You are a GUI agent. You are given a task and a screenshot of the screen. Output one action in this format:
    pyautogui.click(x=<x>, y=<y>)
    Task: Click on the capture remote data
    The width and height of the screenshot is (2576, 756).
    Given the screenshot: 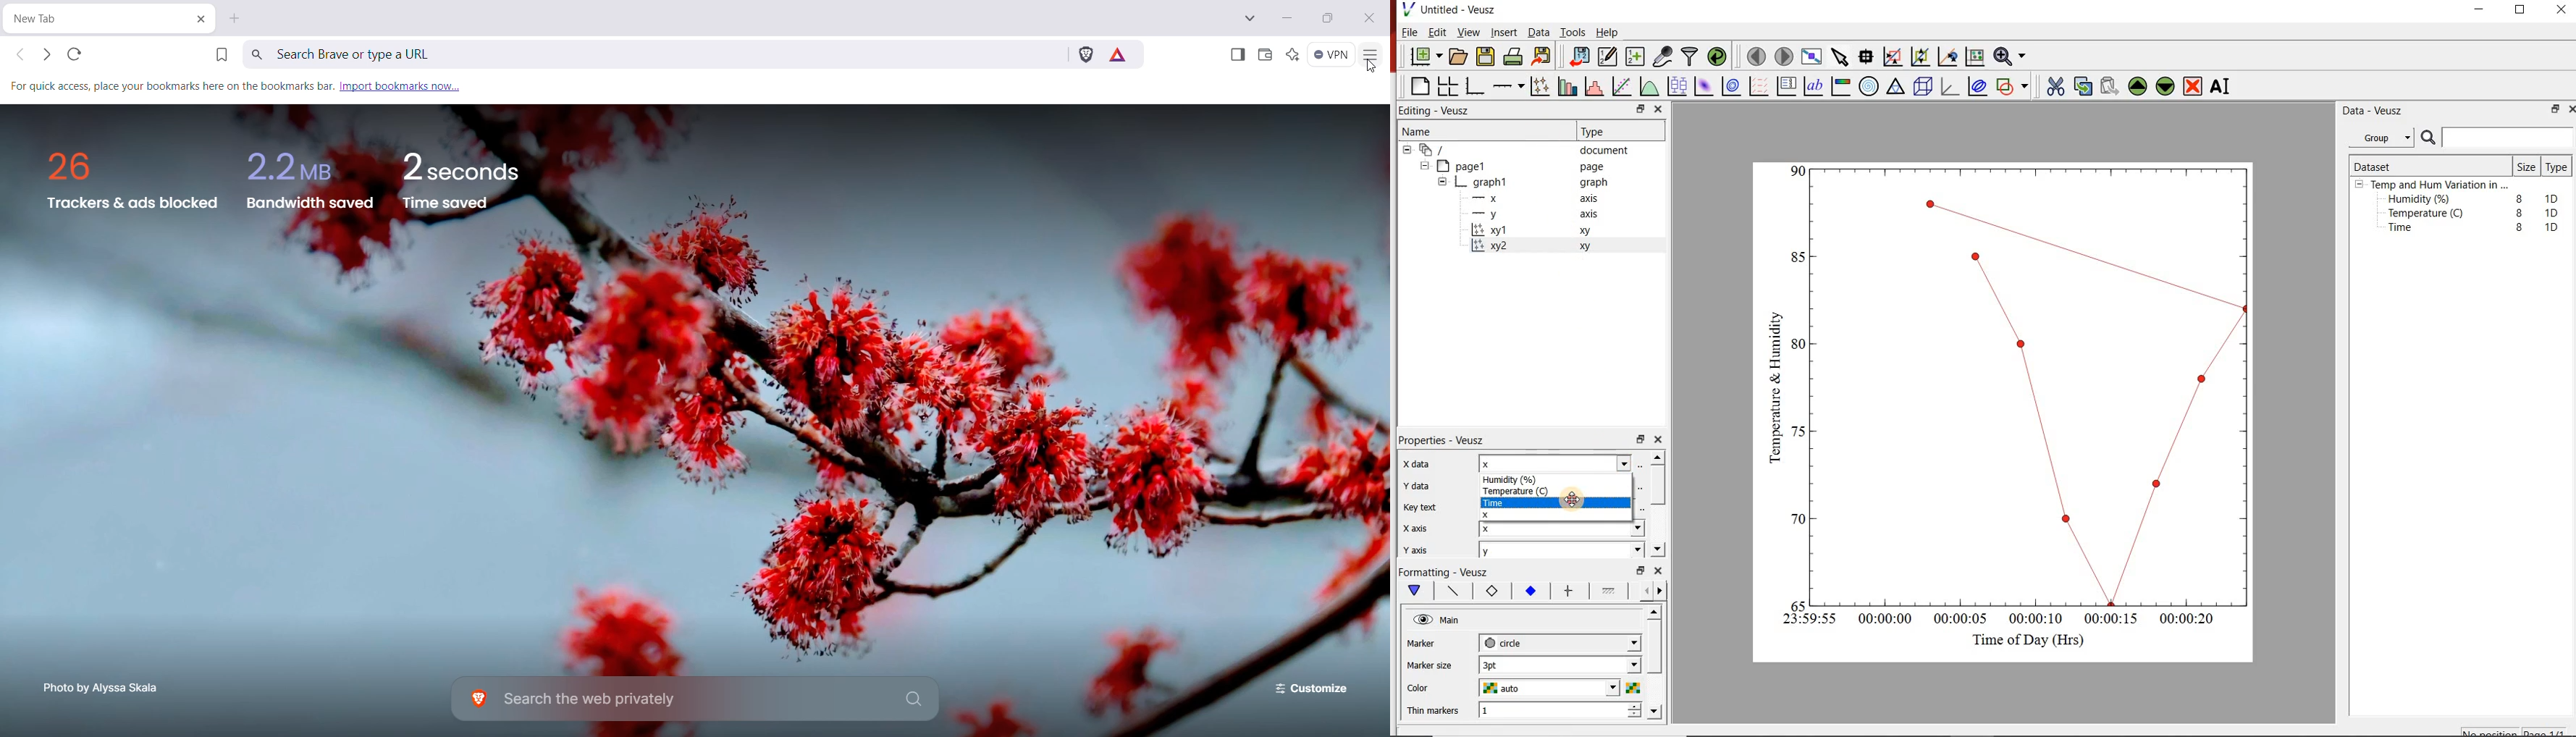 What is the action you would take?
    pyautogui.click(x=1662, y=55)
    